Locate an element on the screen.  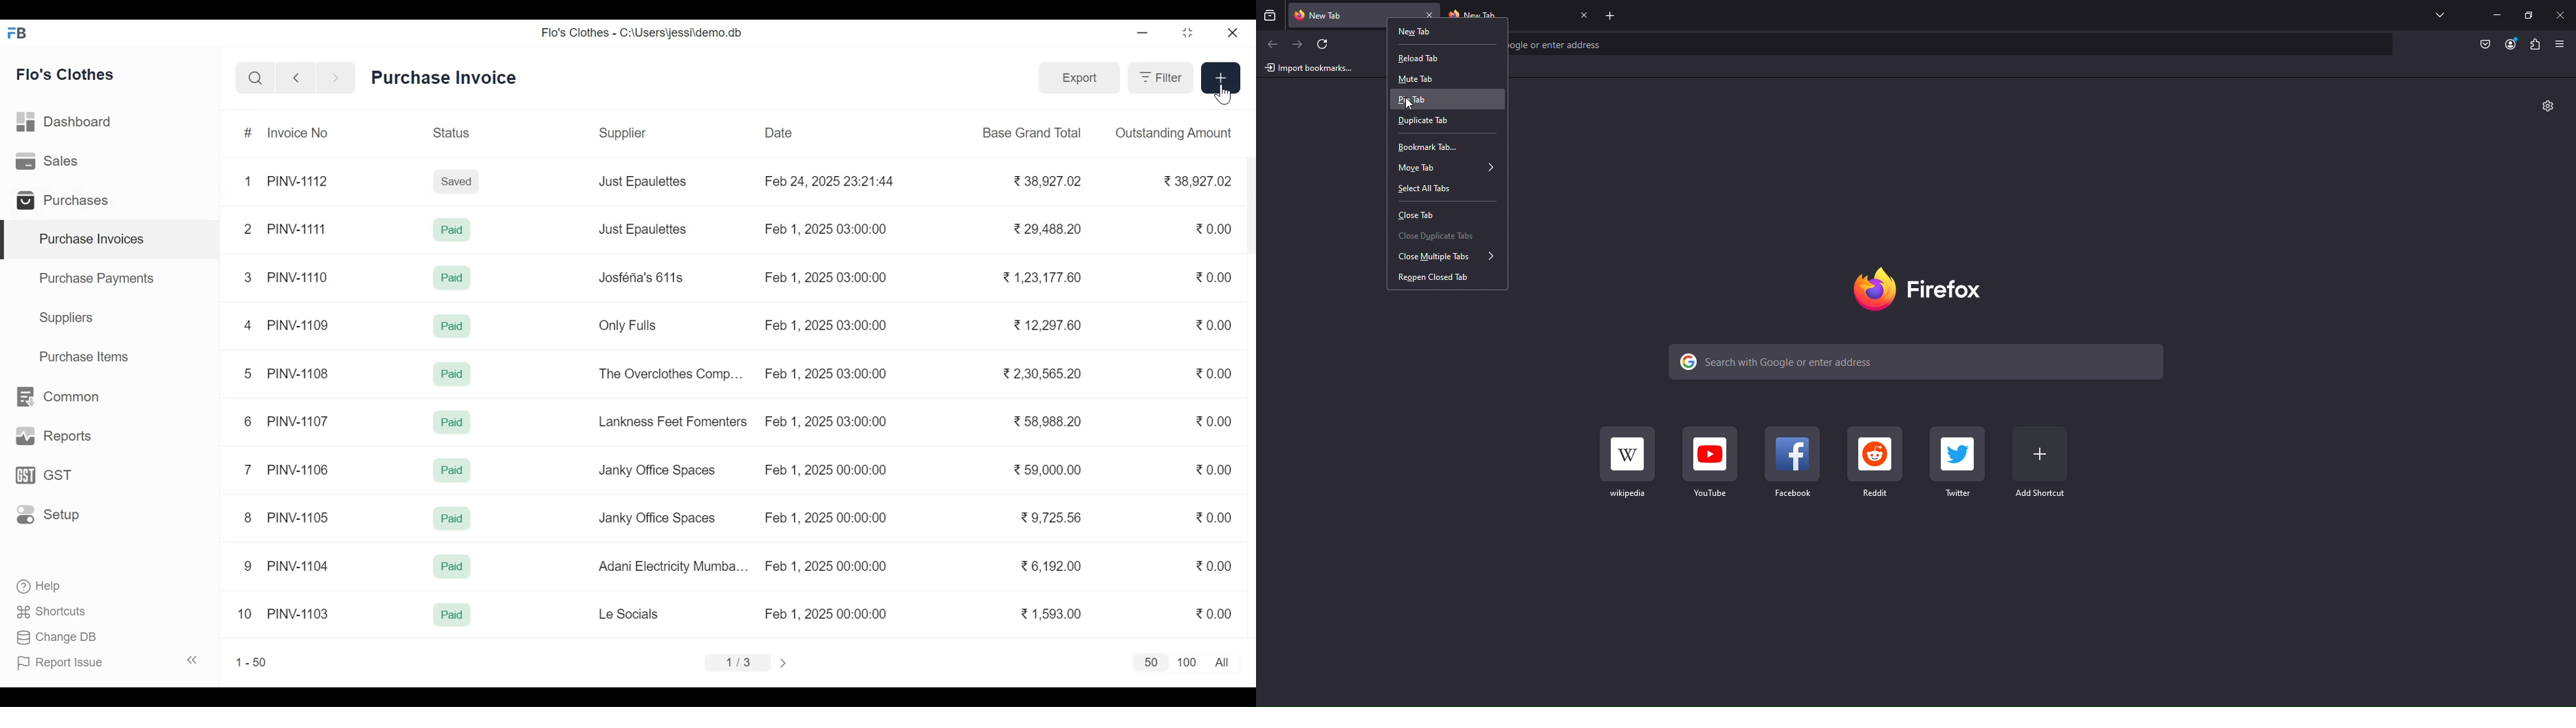
Feb 1, 2025 03:00:00 is located at coordinates (827, 326).